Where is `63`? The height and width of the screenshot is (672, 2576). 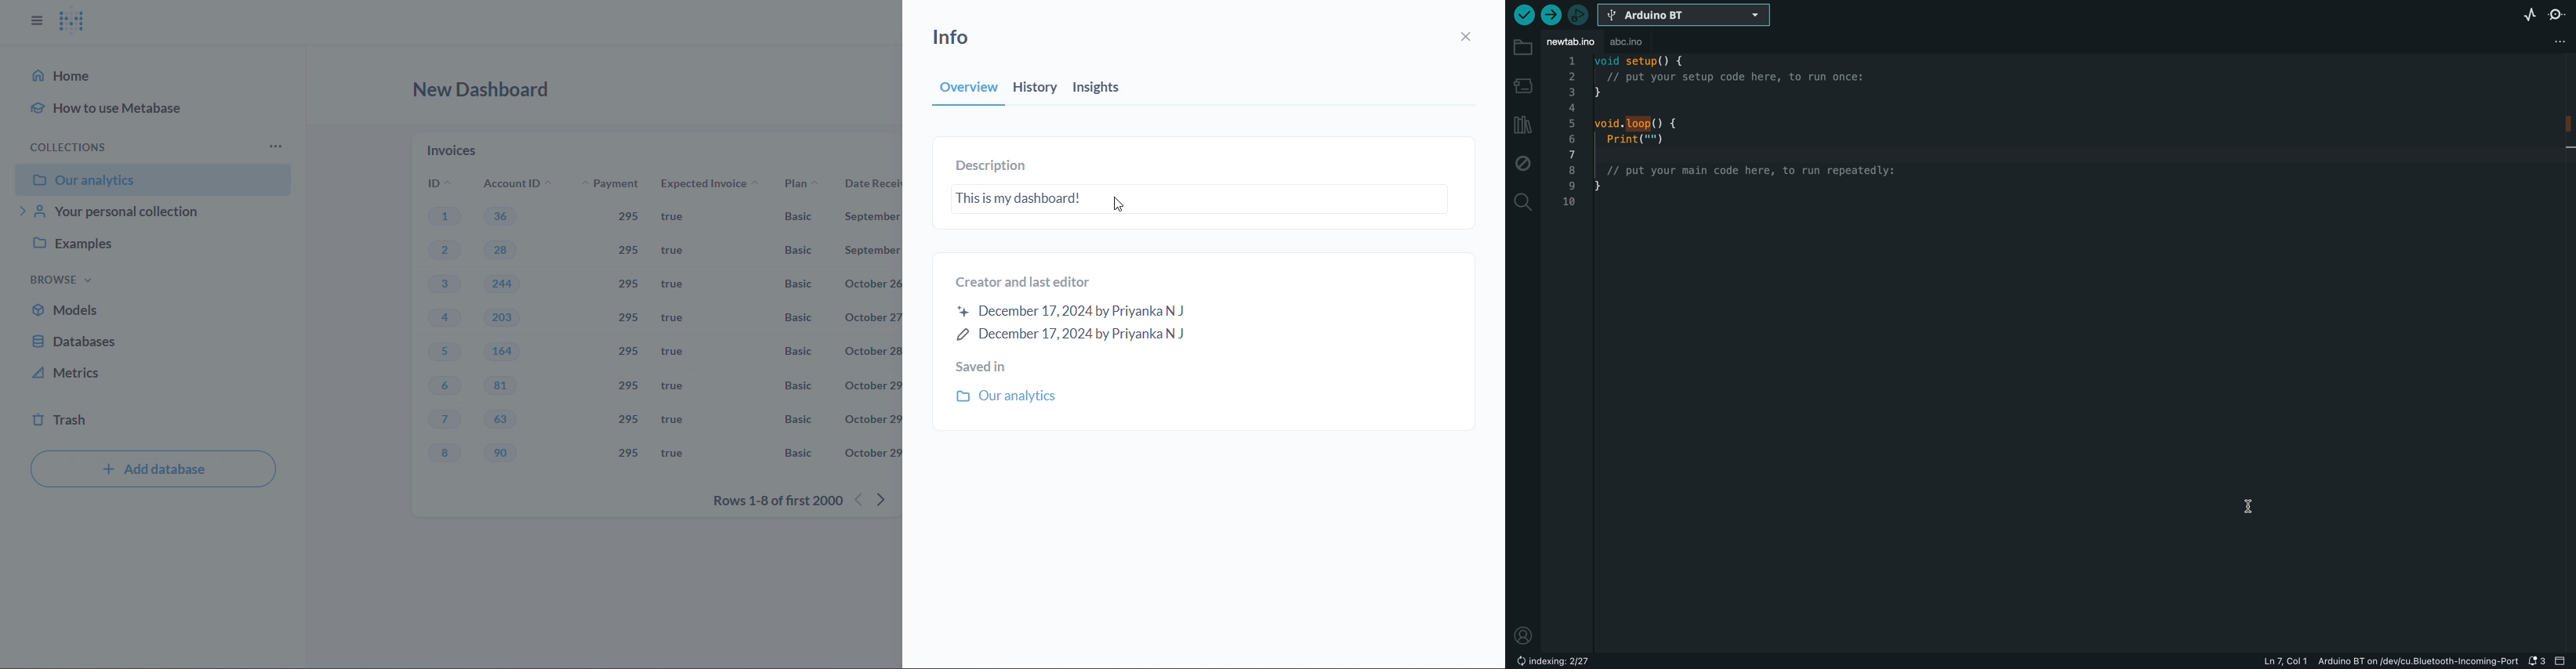
63 is located at coordinates (505, 420).